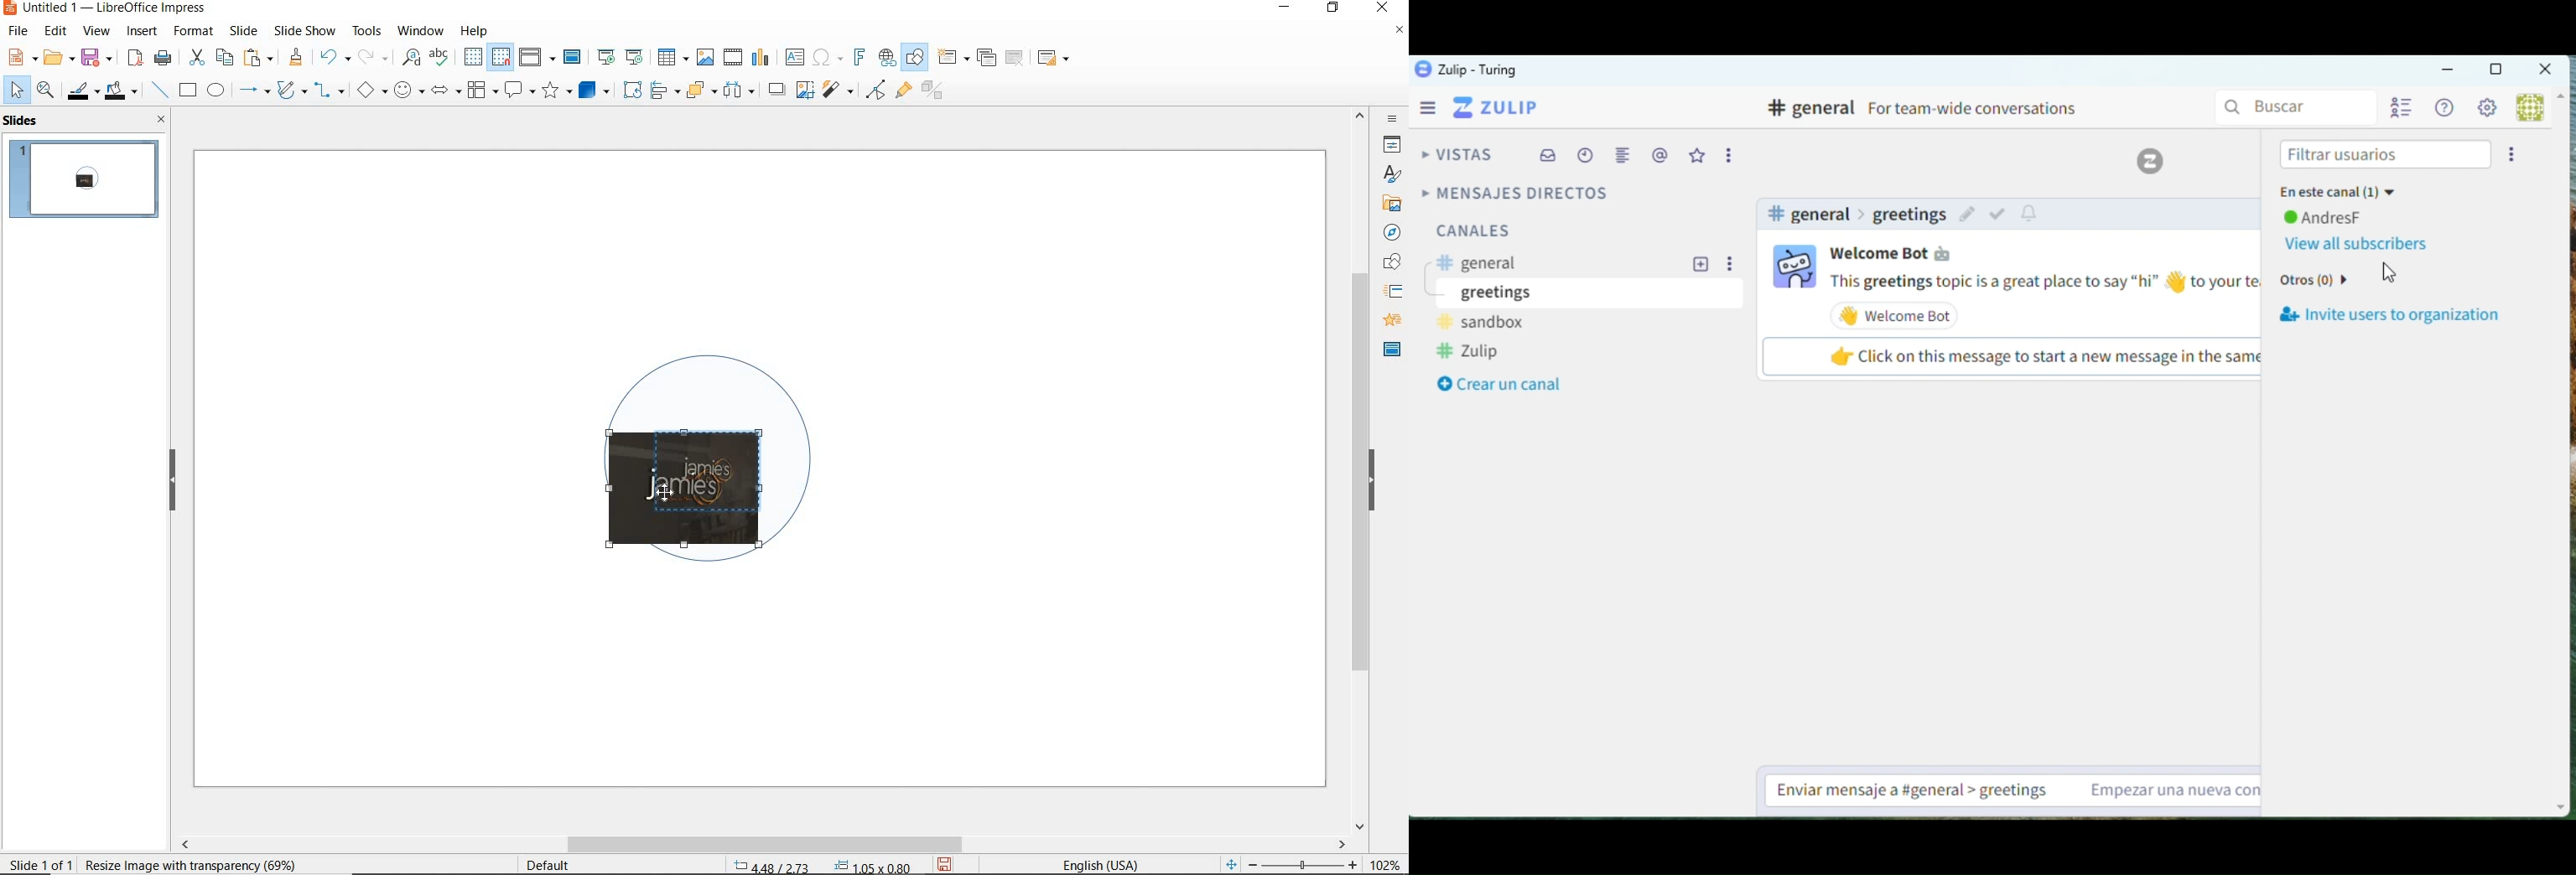  I want to click on save, so click(946, 863).